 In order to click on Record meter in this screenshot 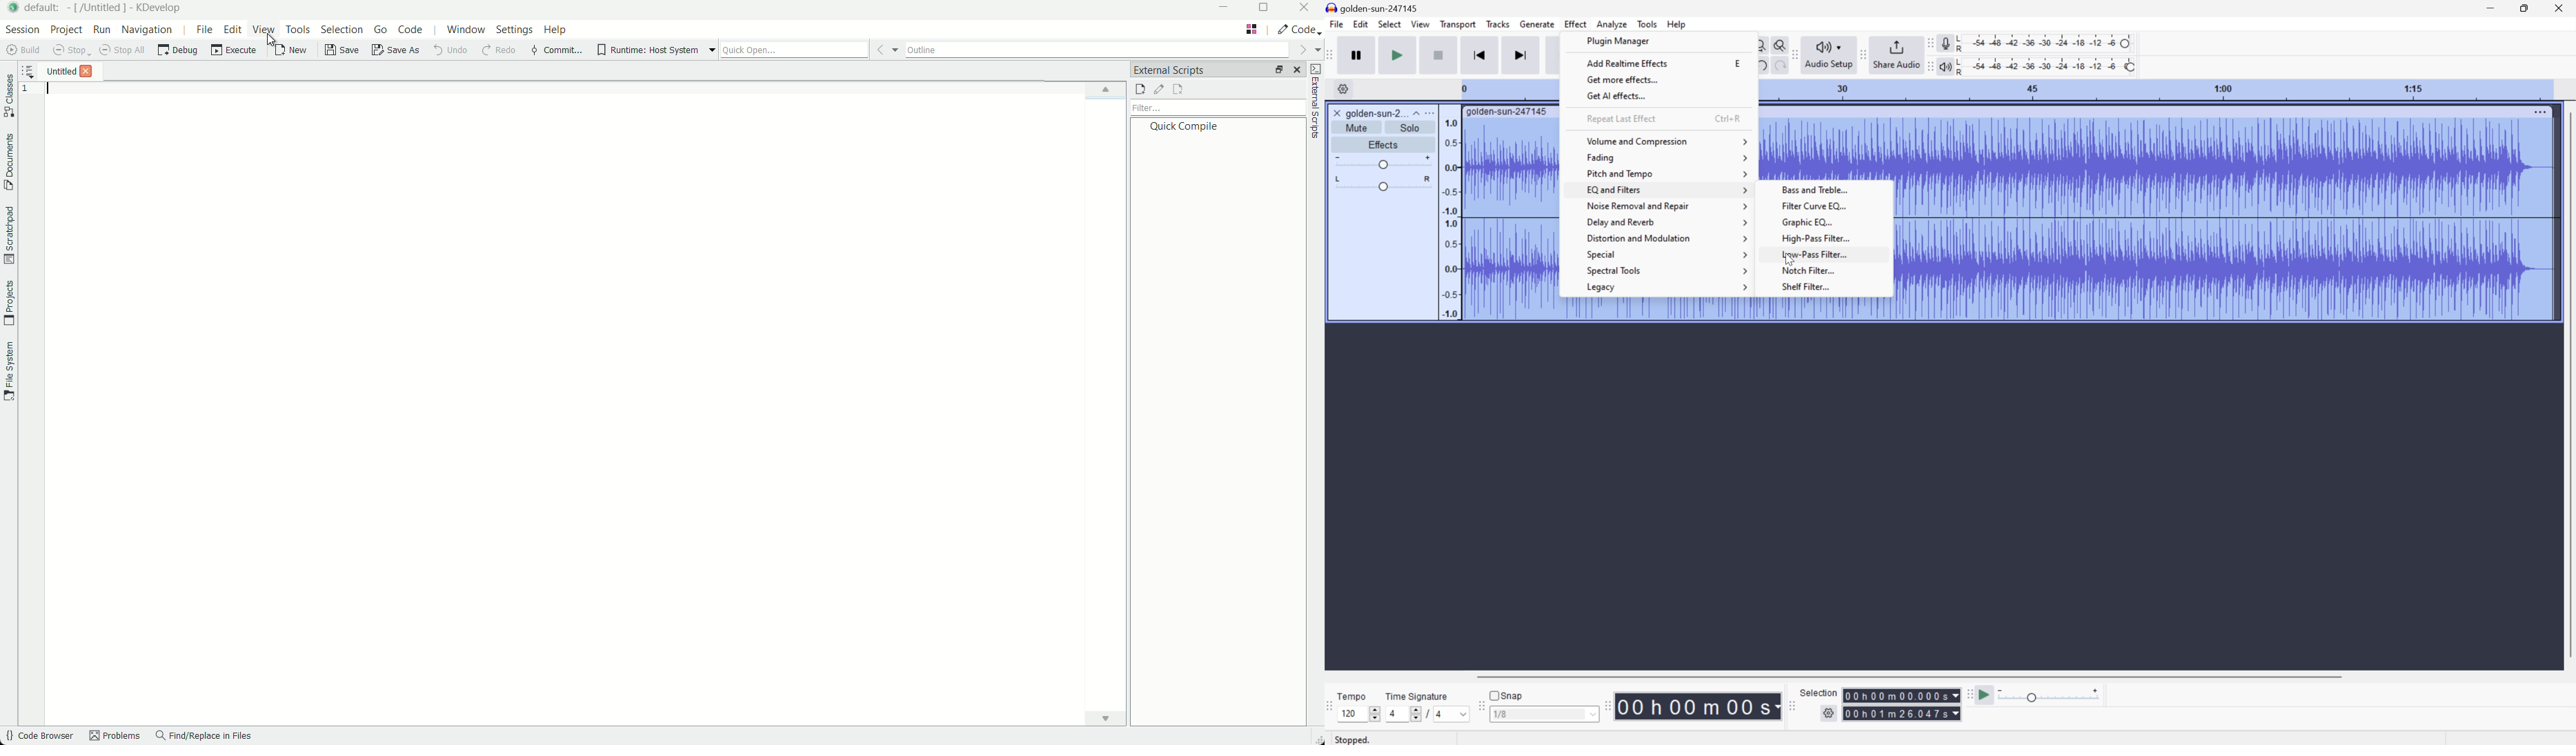, I will do `click(1945, 43)`.